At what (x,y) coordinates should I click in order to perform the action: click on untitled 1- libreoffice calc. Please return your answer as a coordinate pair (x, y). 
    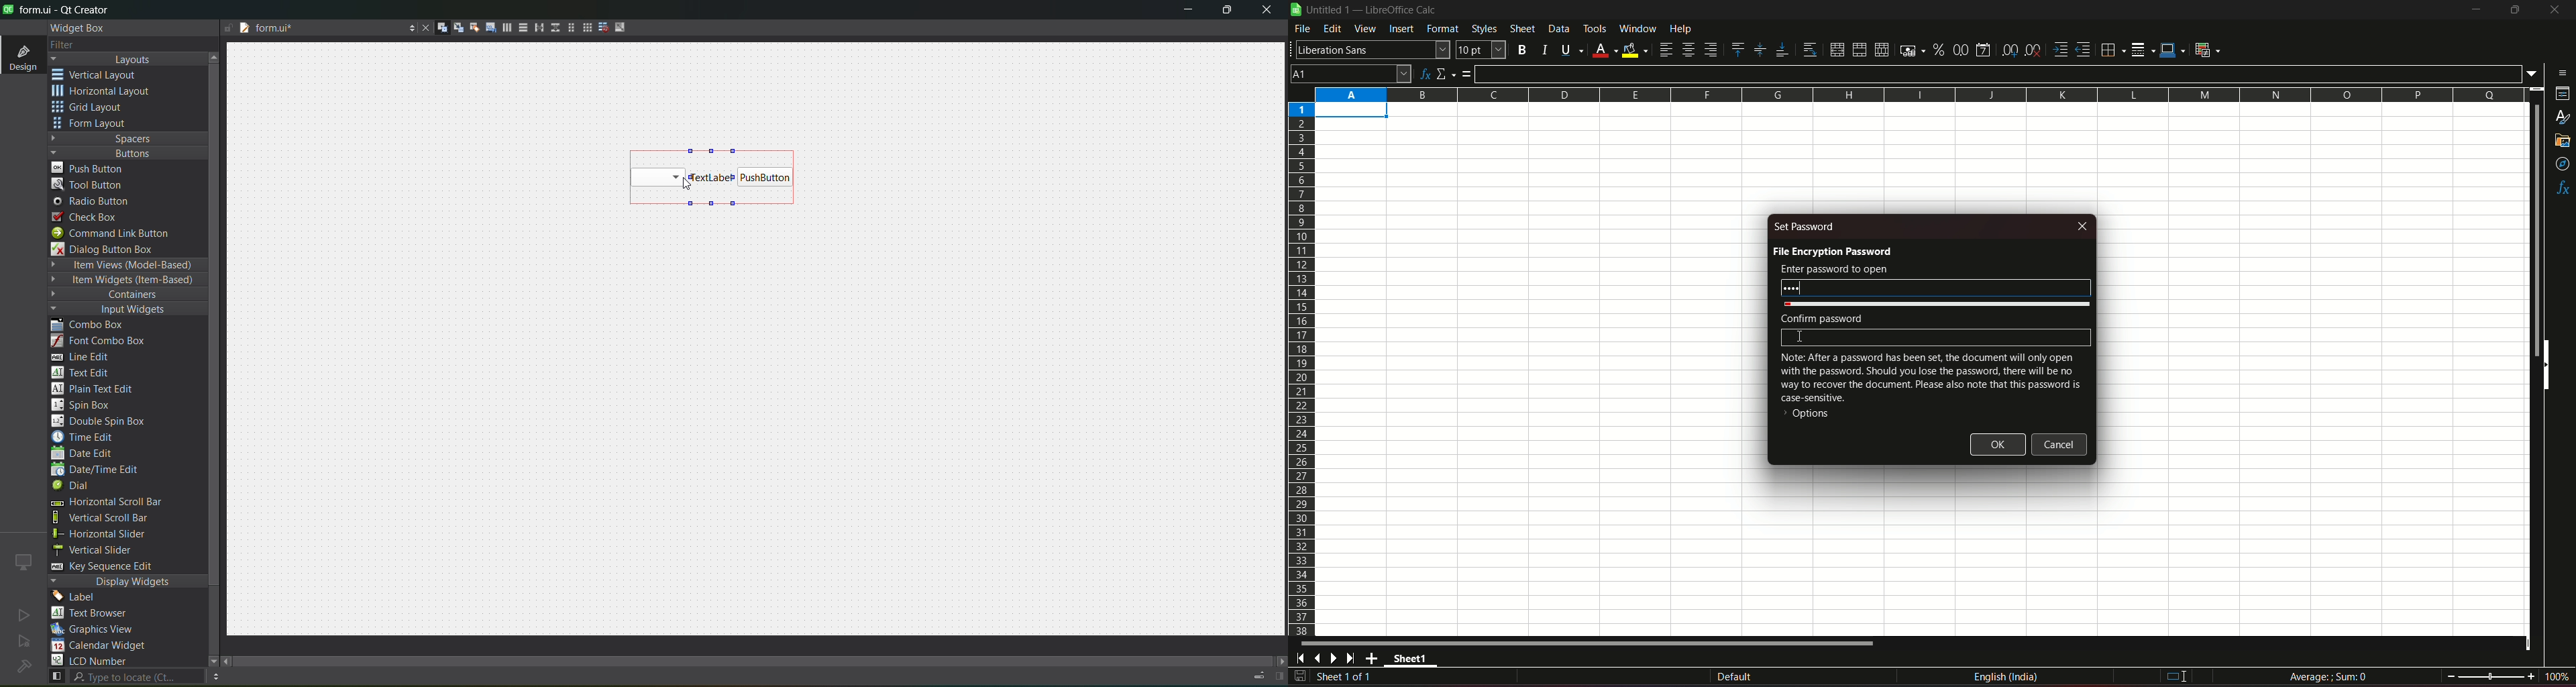
    Looking at the image, I should click on (1374, 11).